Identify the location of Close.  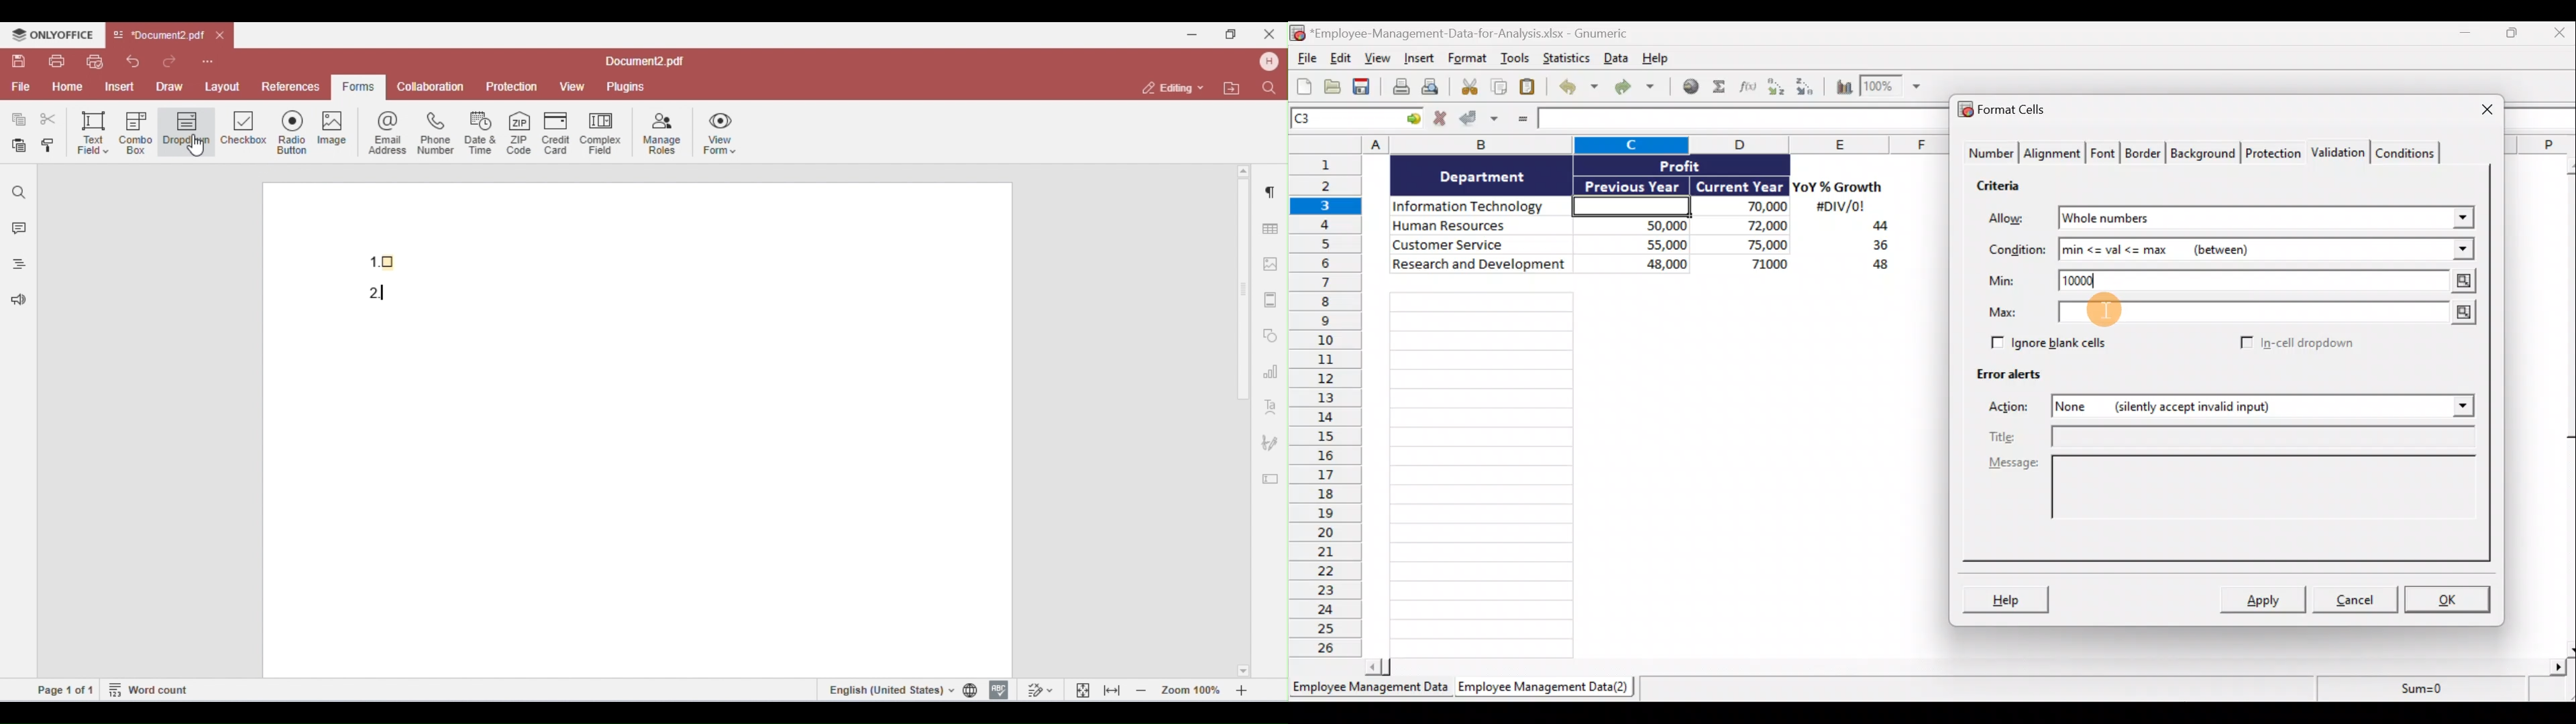
(2557, 36).